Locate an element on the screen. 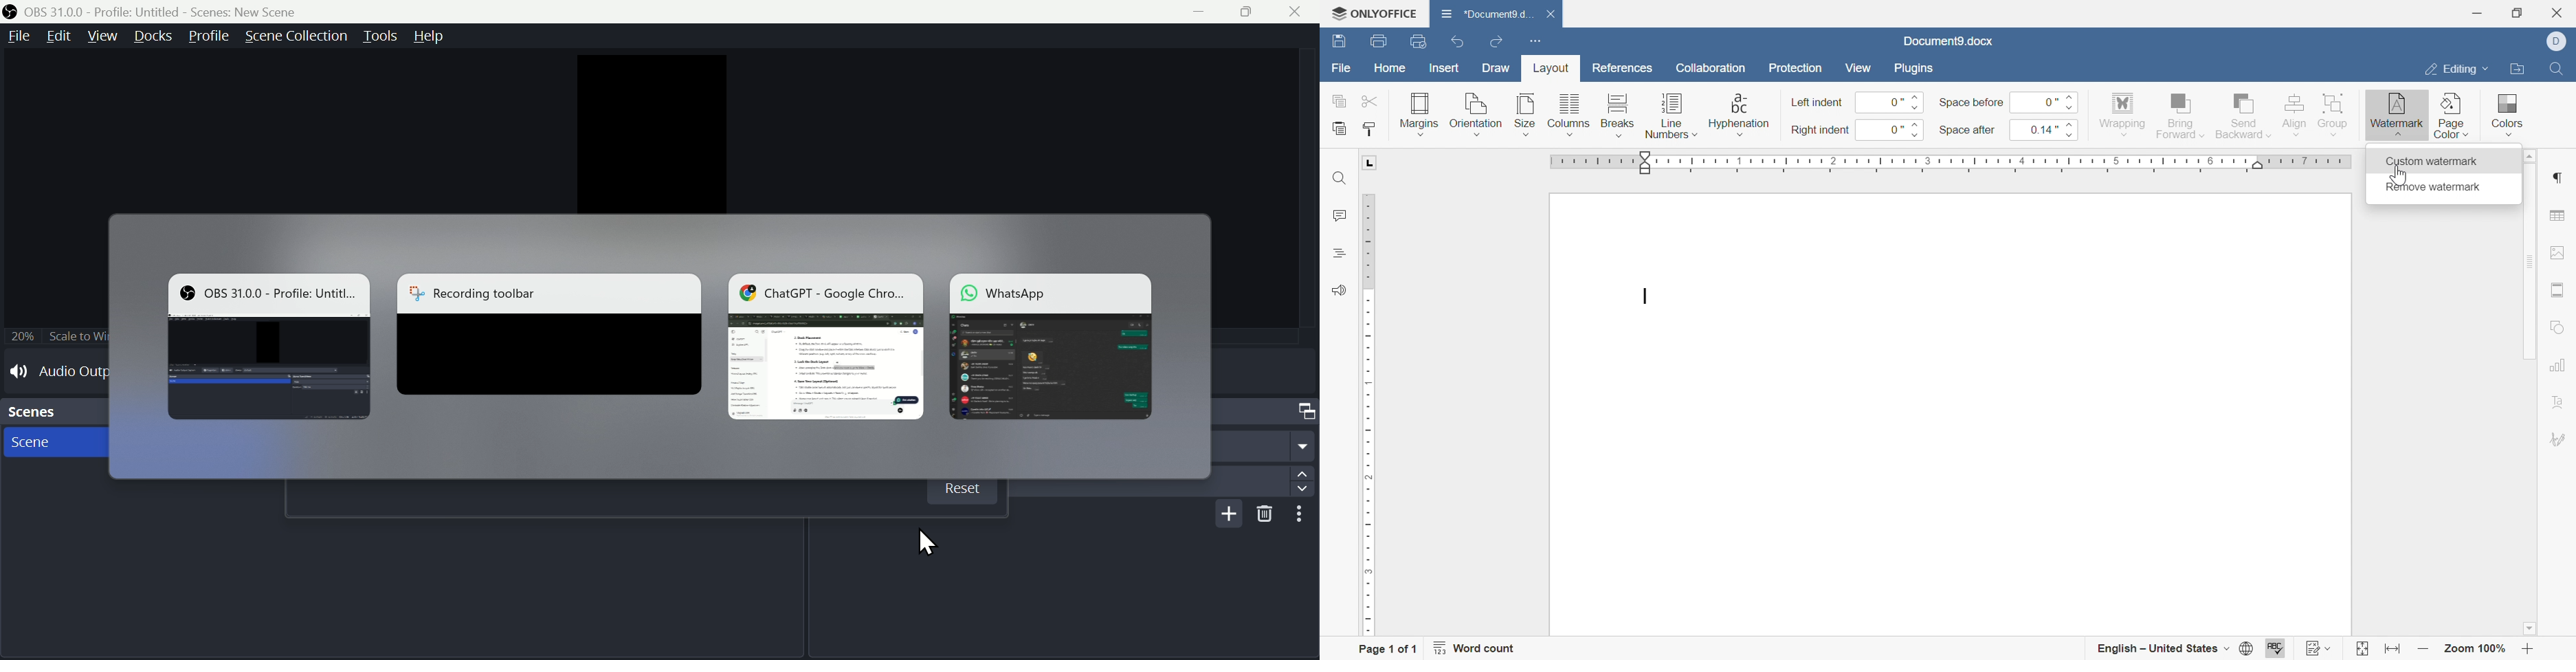 This screenshot has width=2576, height=672. OBS 31.0.0 - Profile. Untitled - Scenes. New Scene is located at coordinates (267, 347).